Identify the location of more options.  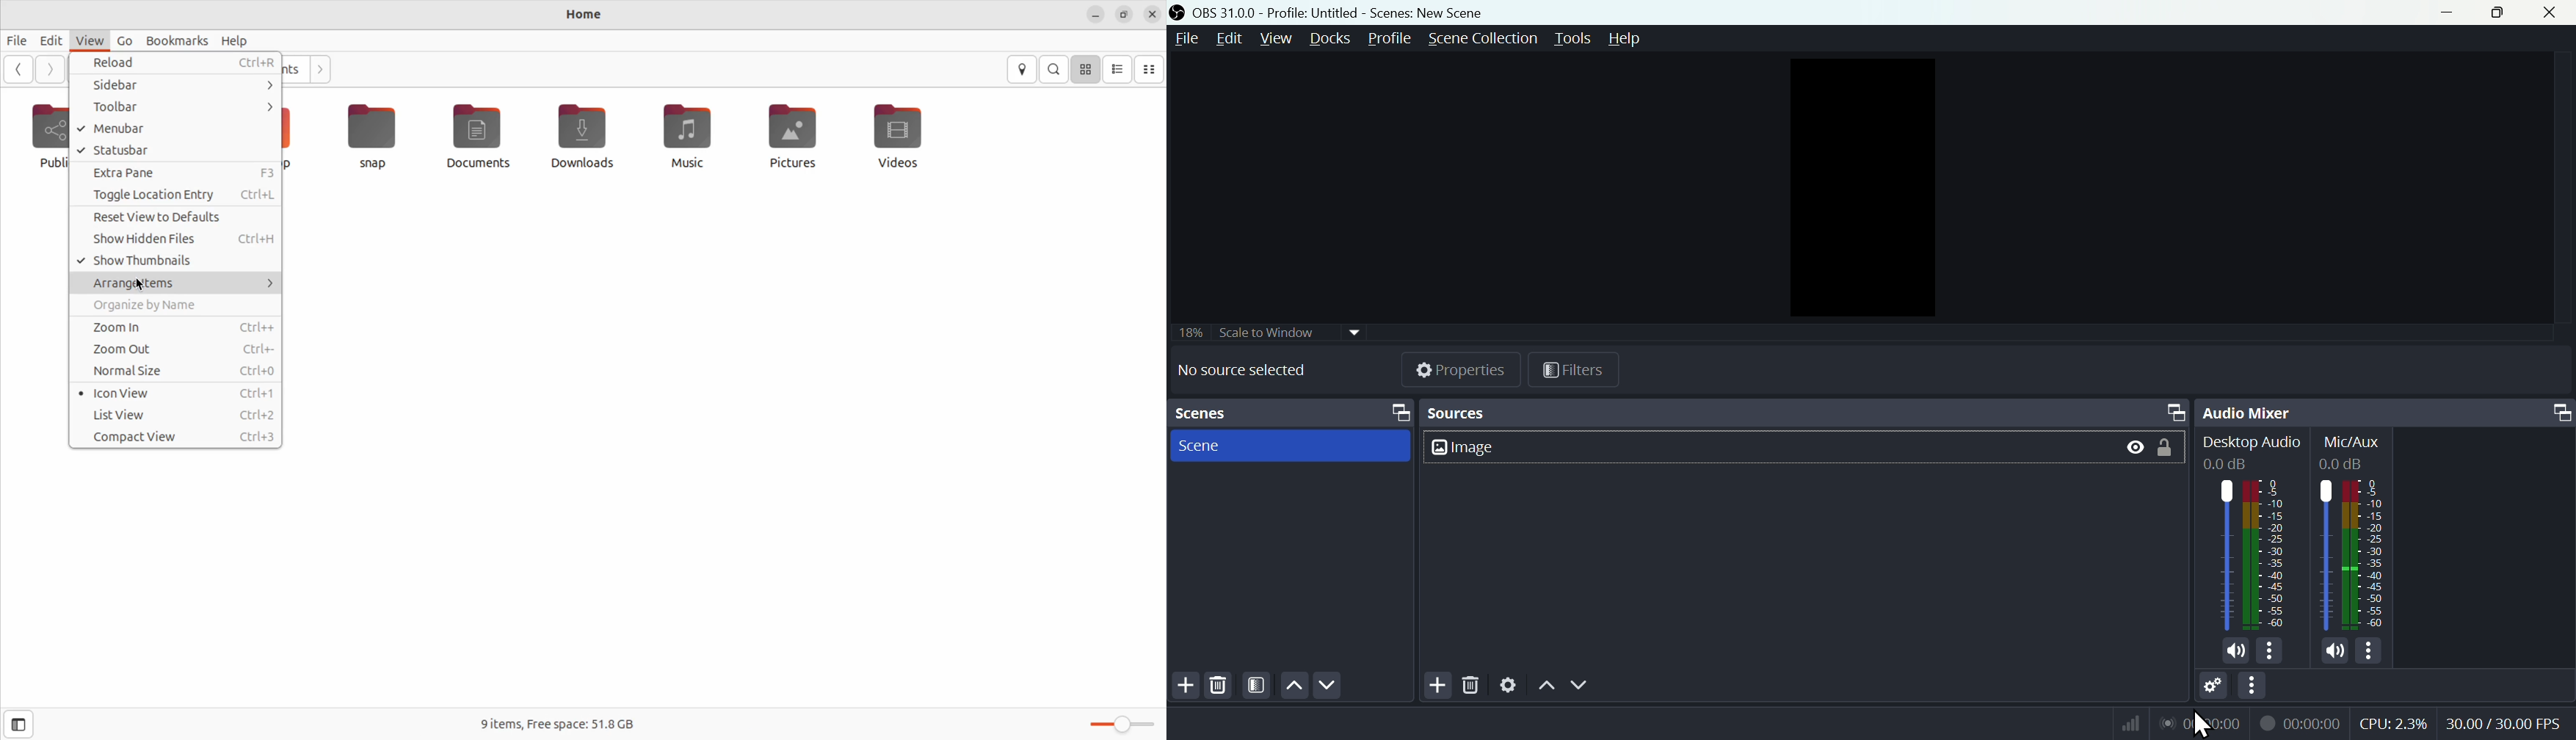
(2274, 651).